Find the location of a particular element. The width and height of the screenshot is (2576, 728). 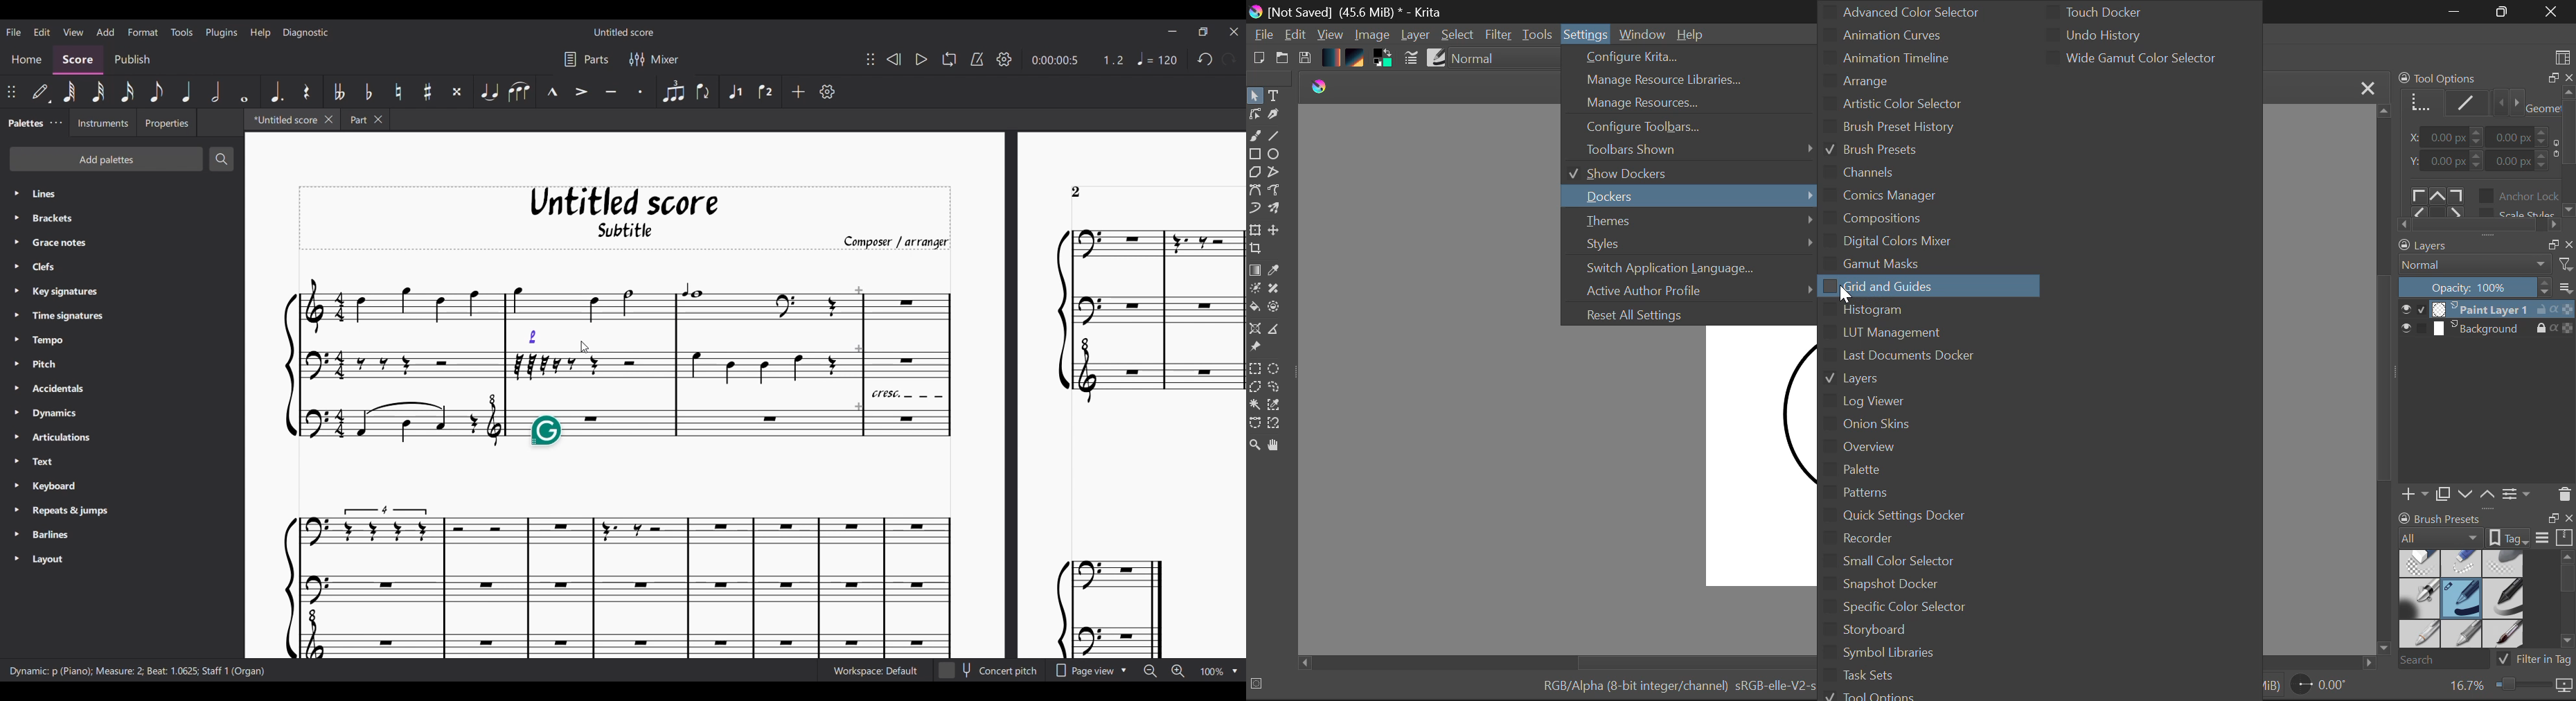

Toggle double sharp is located at coordinates (458, 92).